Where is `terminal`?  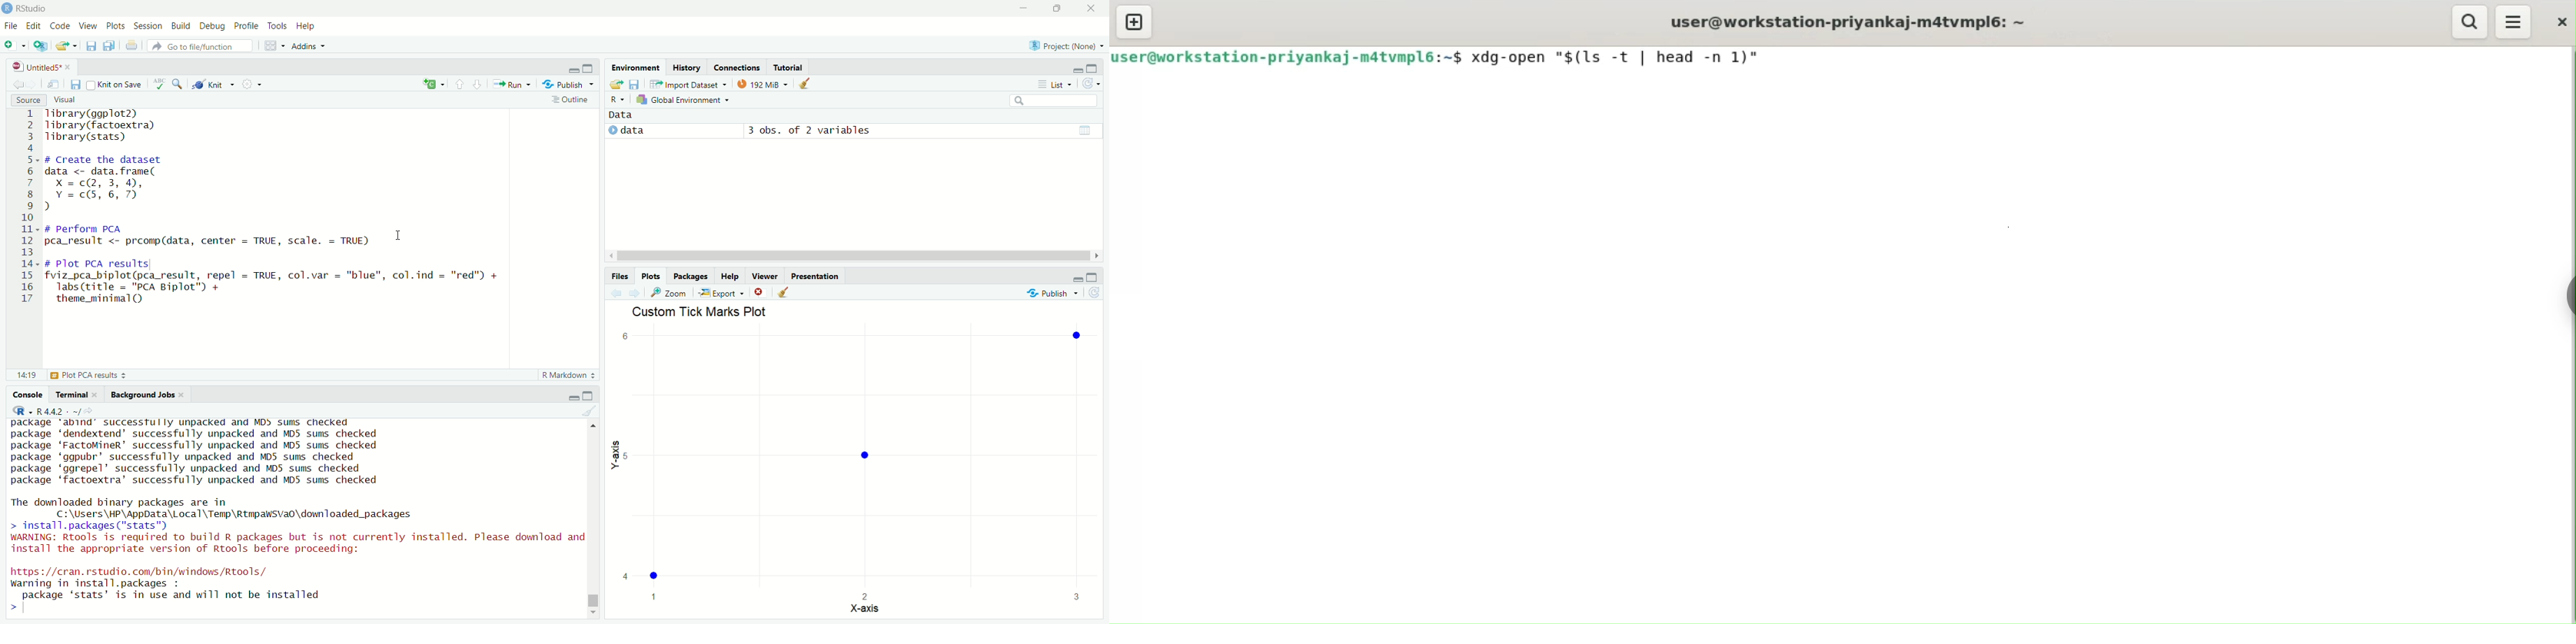 terminal is located at coordinates (76, 395).